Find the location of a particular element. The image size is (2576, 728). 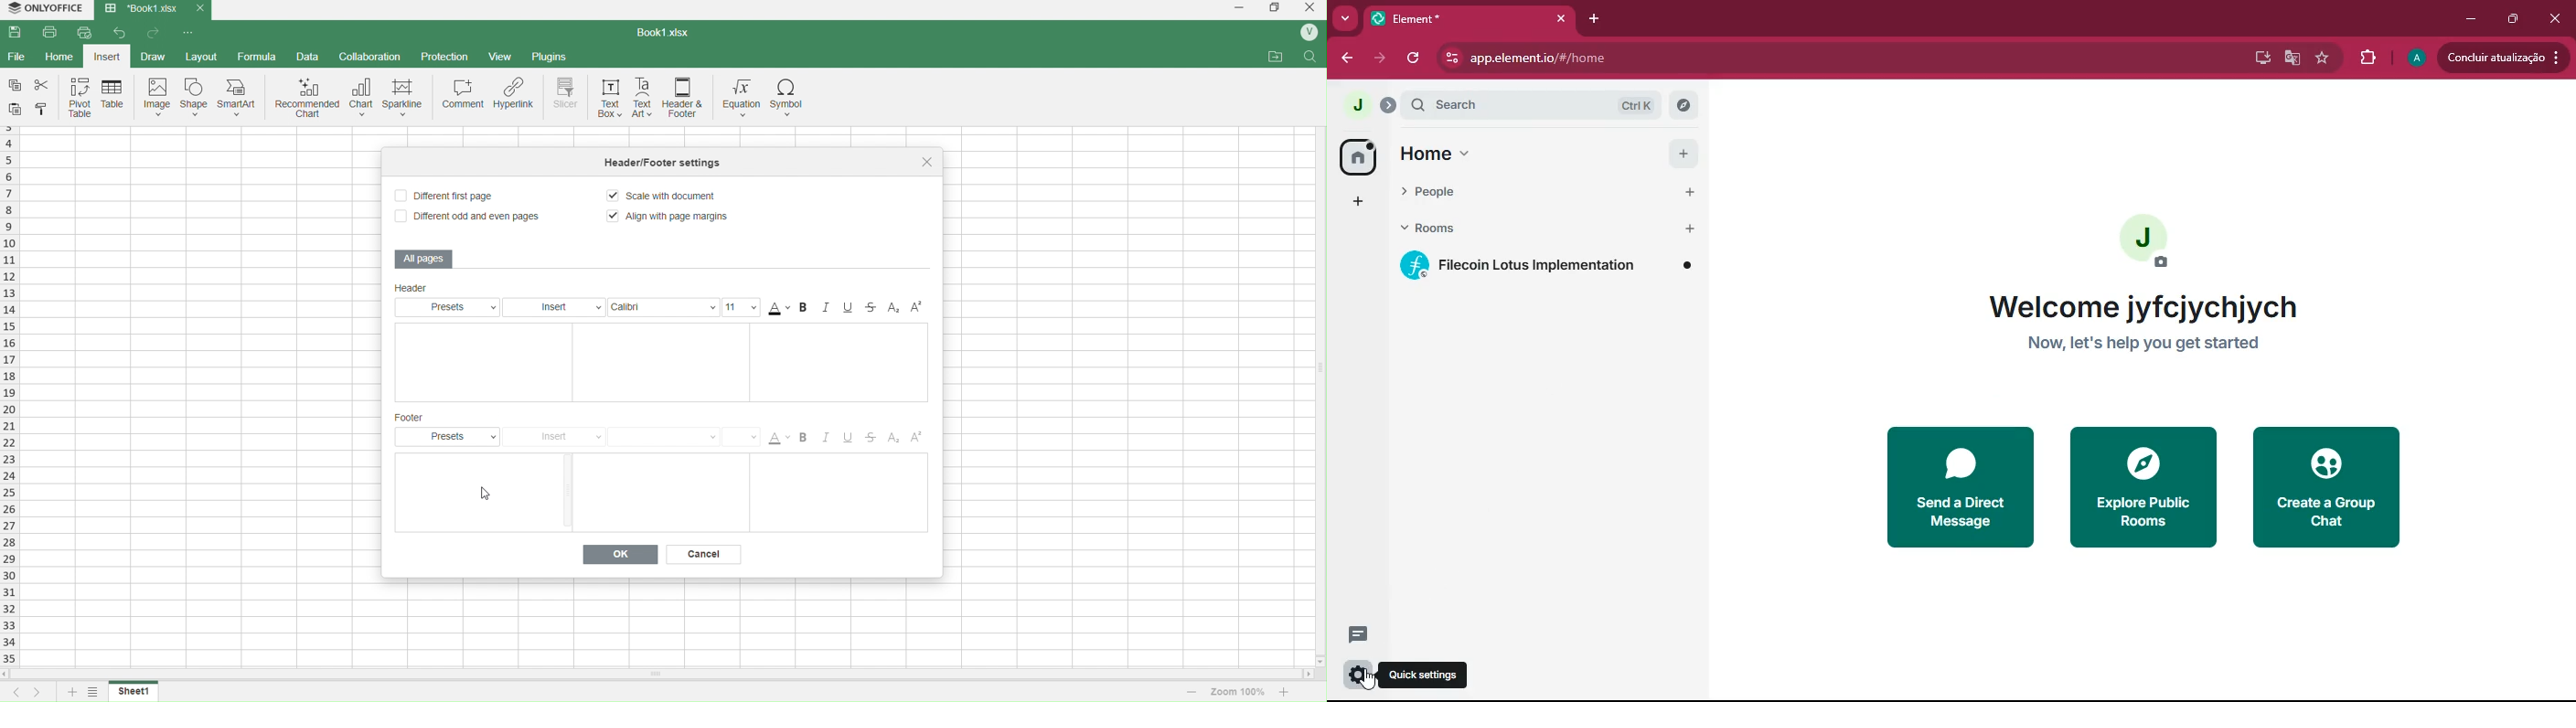

copy is located at coordinates (16, 84).